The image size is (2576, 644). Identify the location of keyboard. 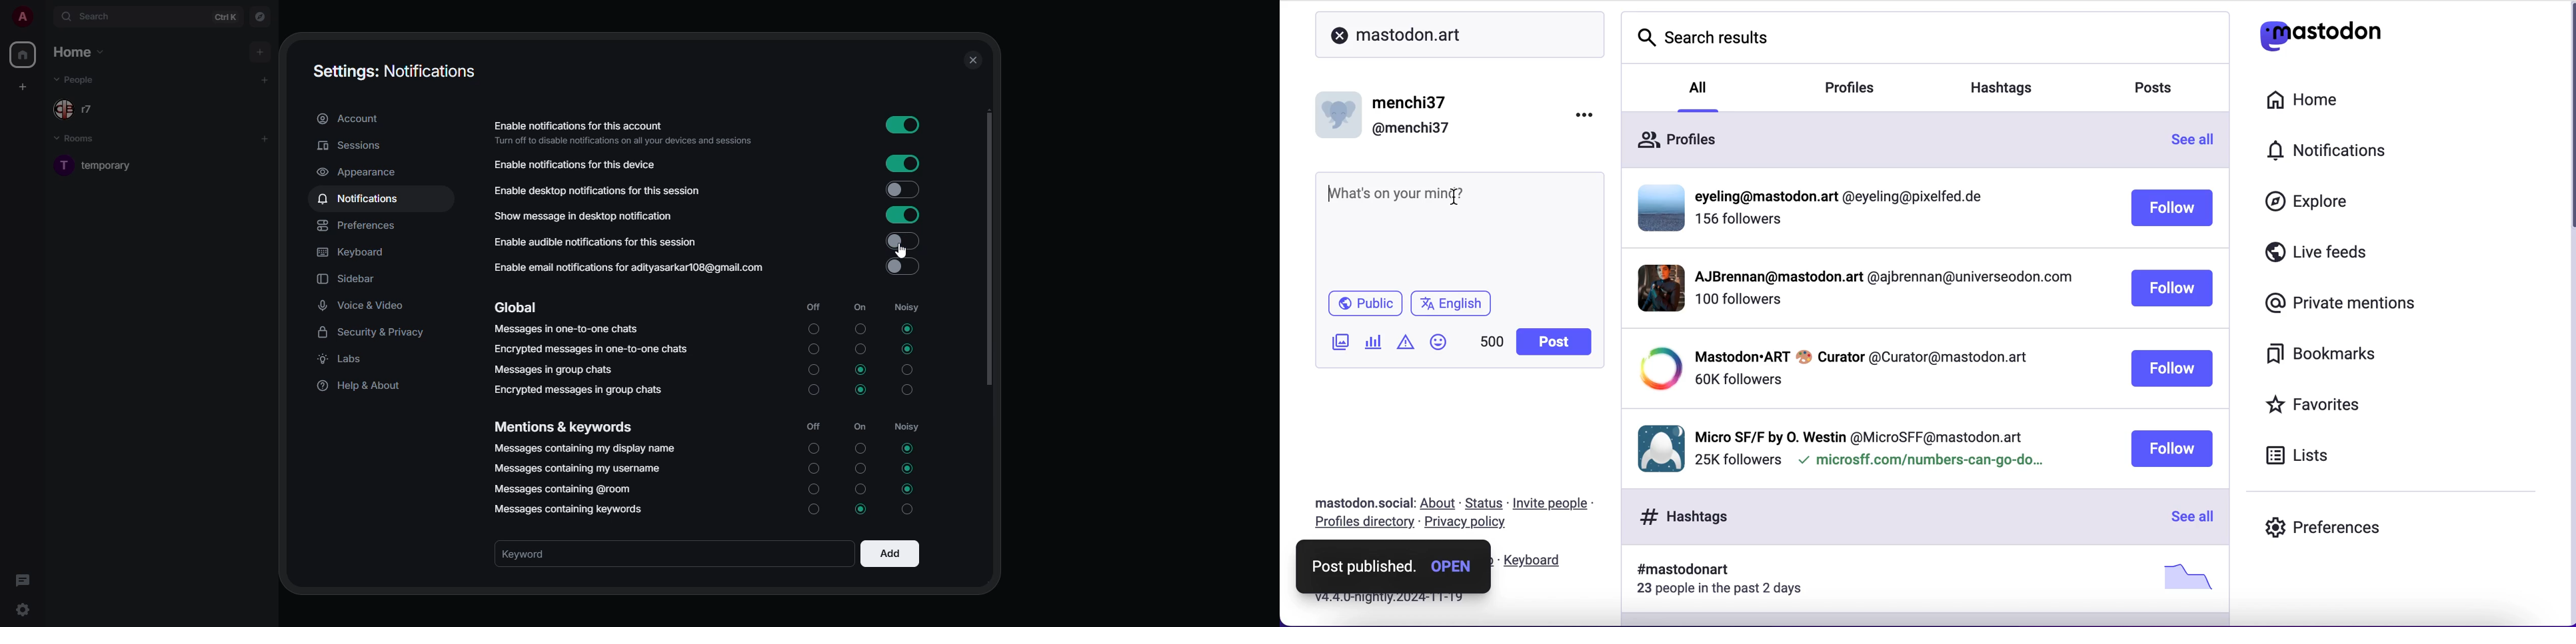
(1536, 561).